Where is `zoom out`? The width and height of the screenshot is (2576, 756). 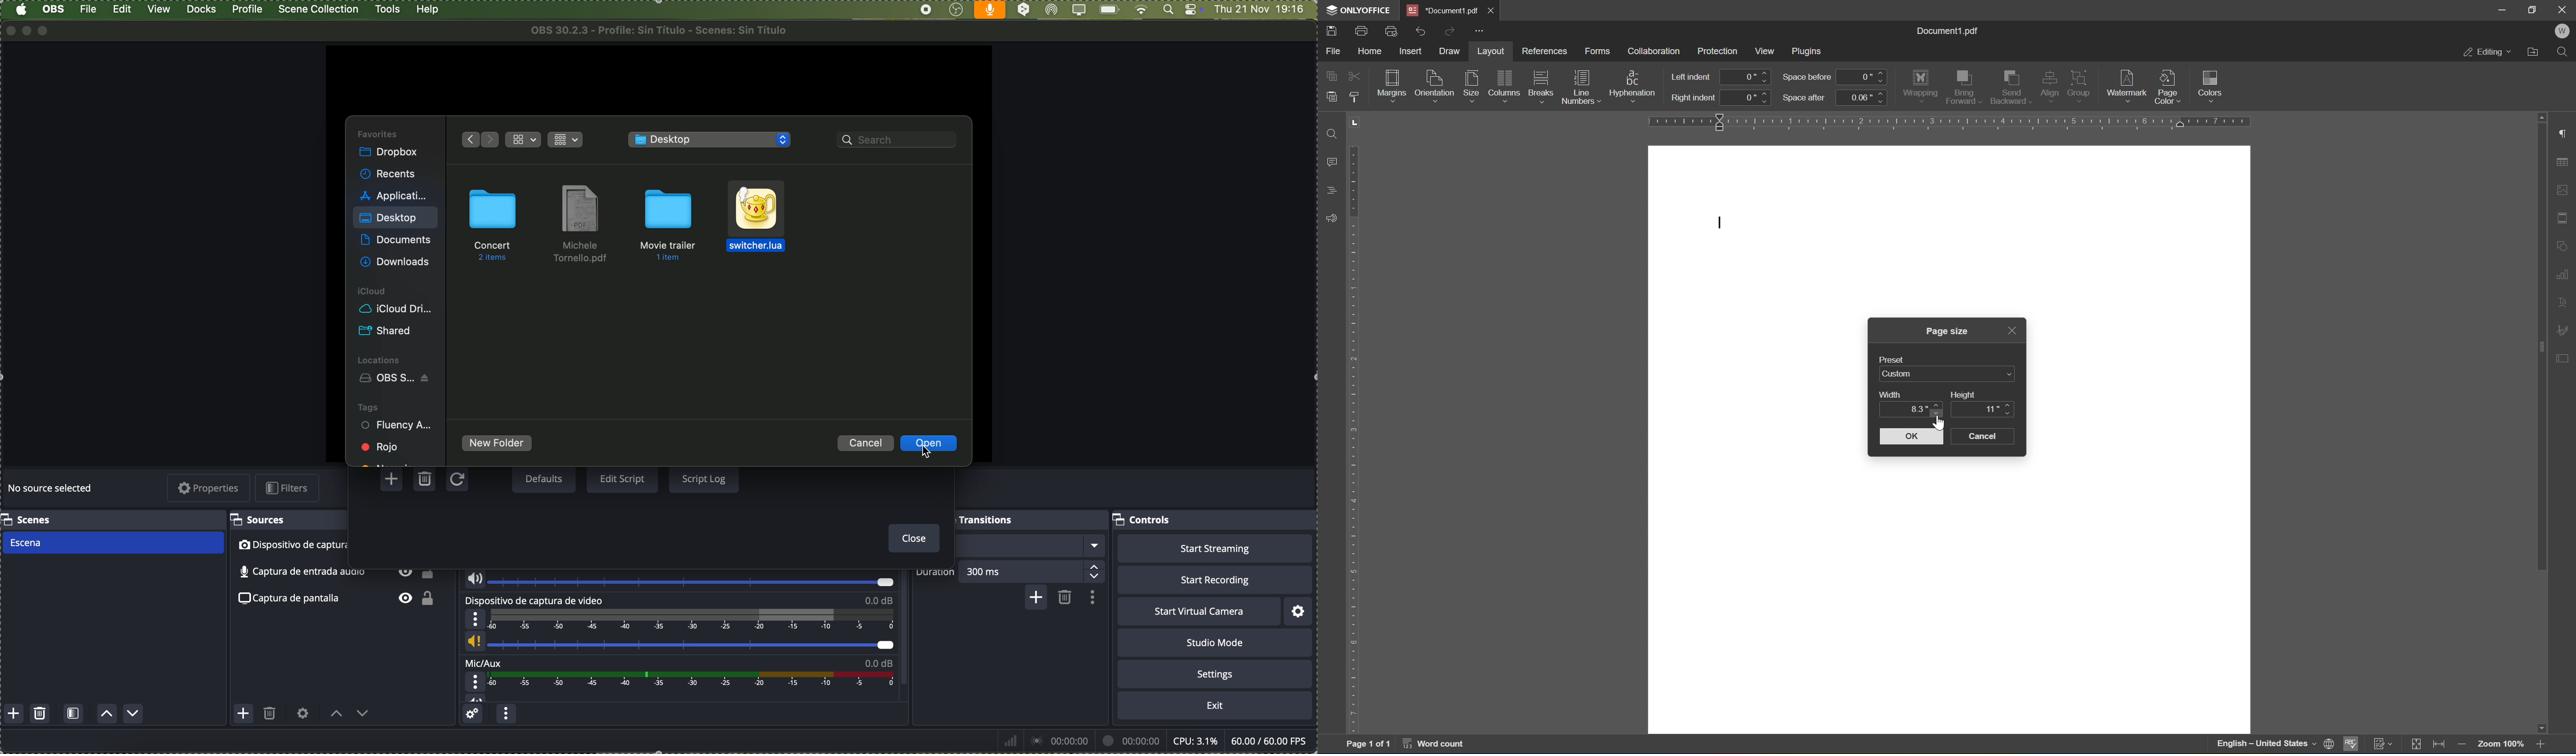 zoom out is located at coordinates (2461, 745).